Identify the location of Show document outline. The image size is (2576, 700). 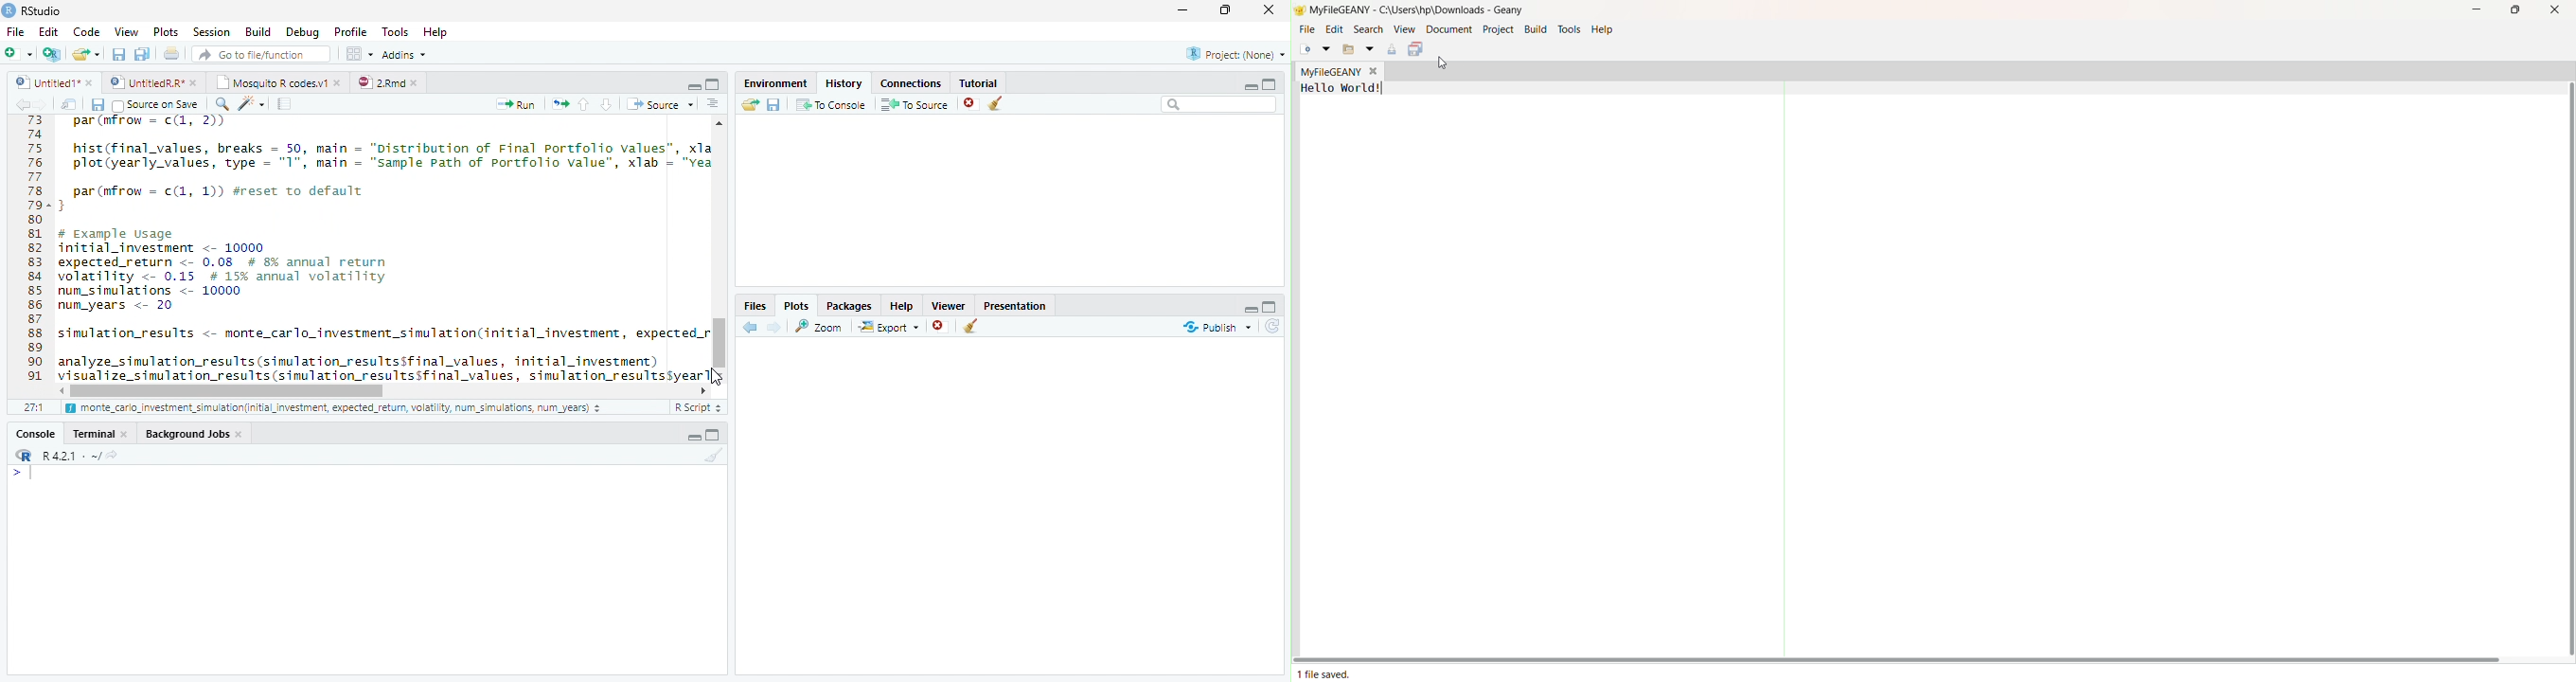
(713, 105).